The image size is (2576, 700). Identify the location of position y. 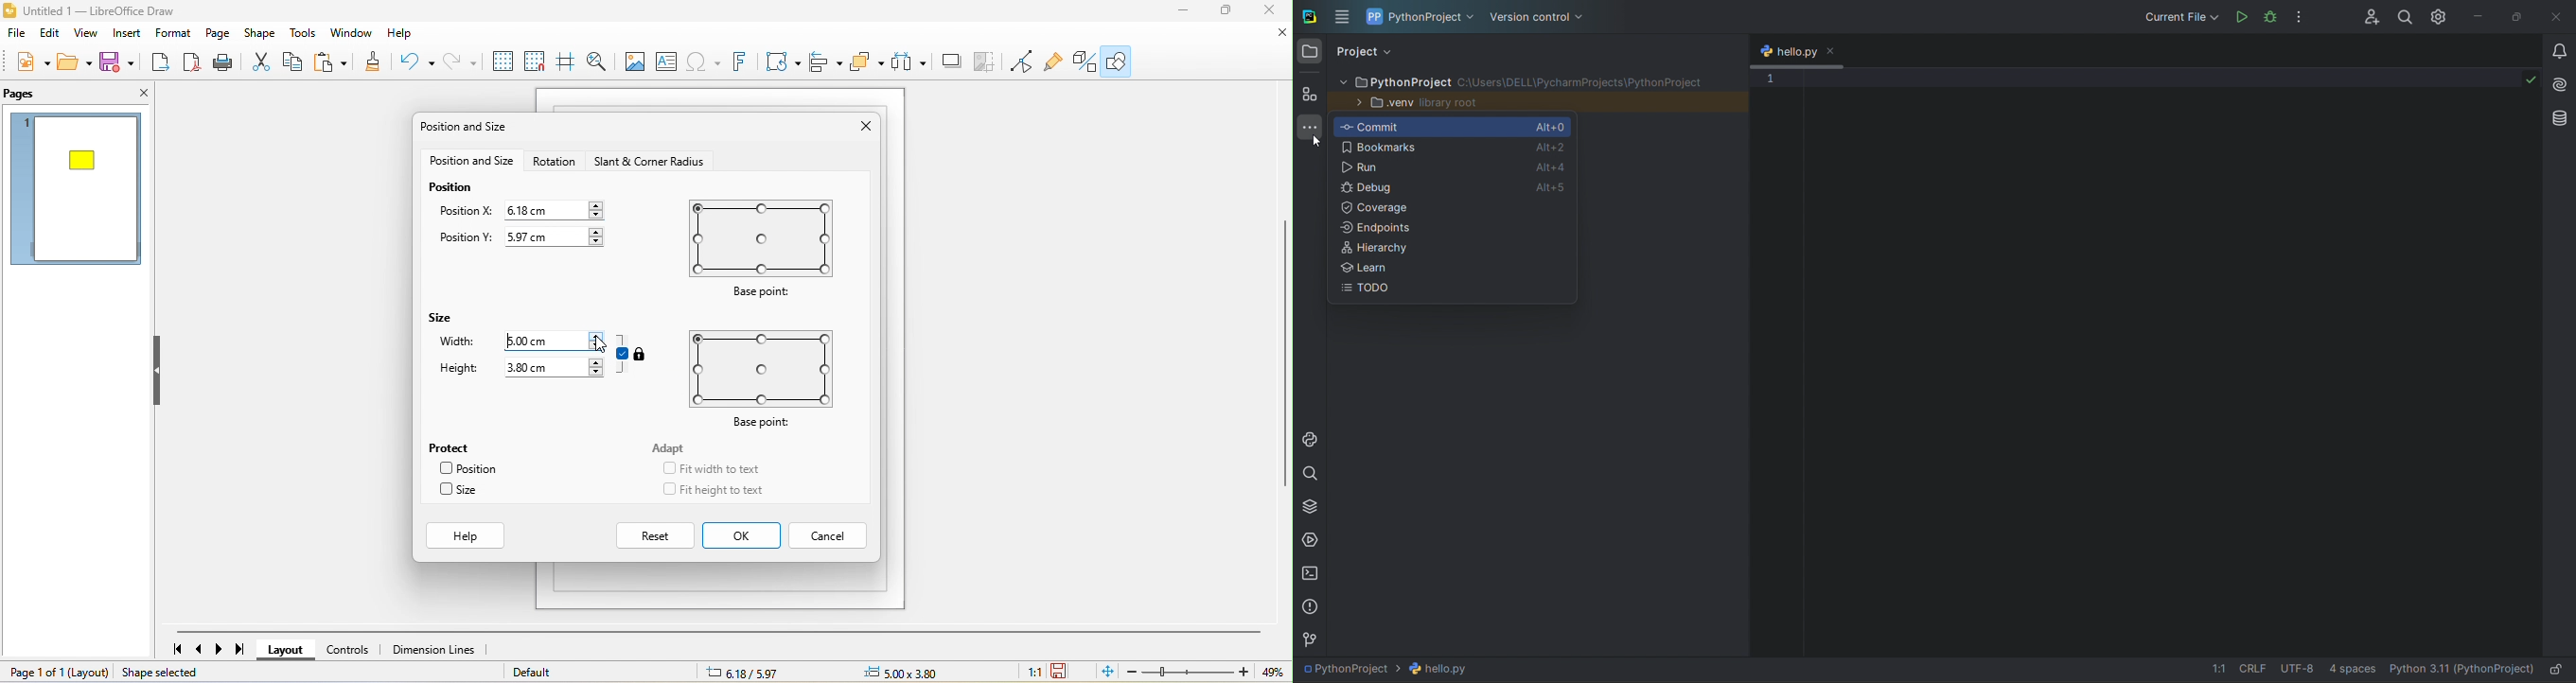
(459, 239).